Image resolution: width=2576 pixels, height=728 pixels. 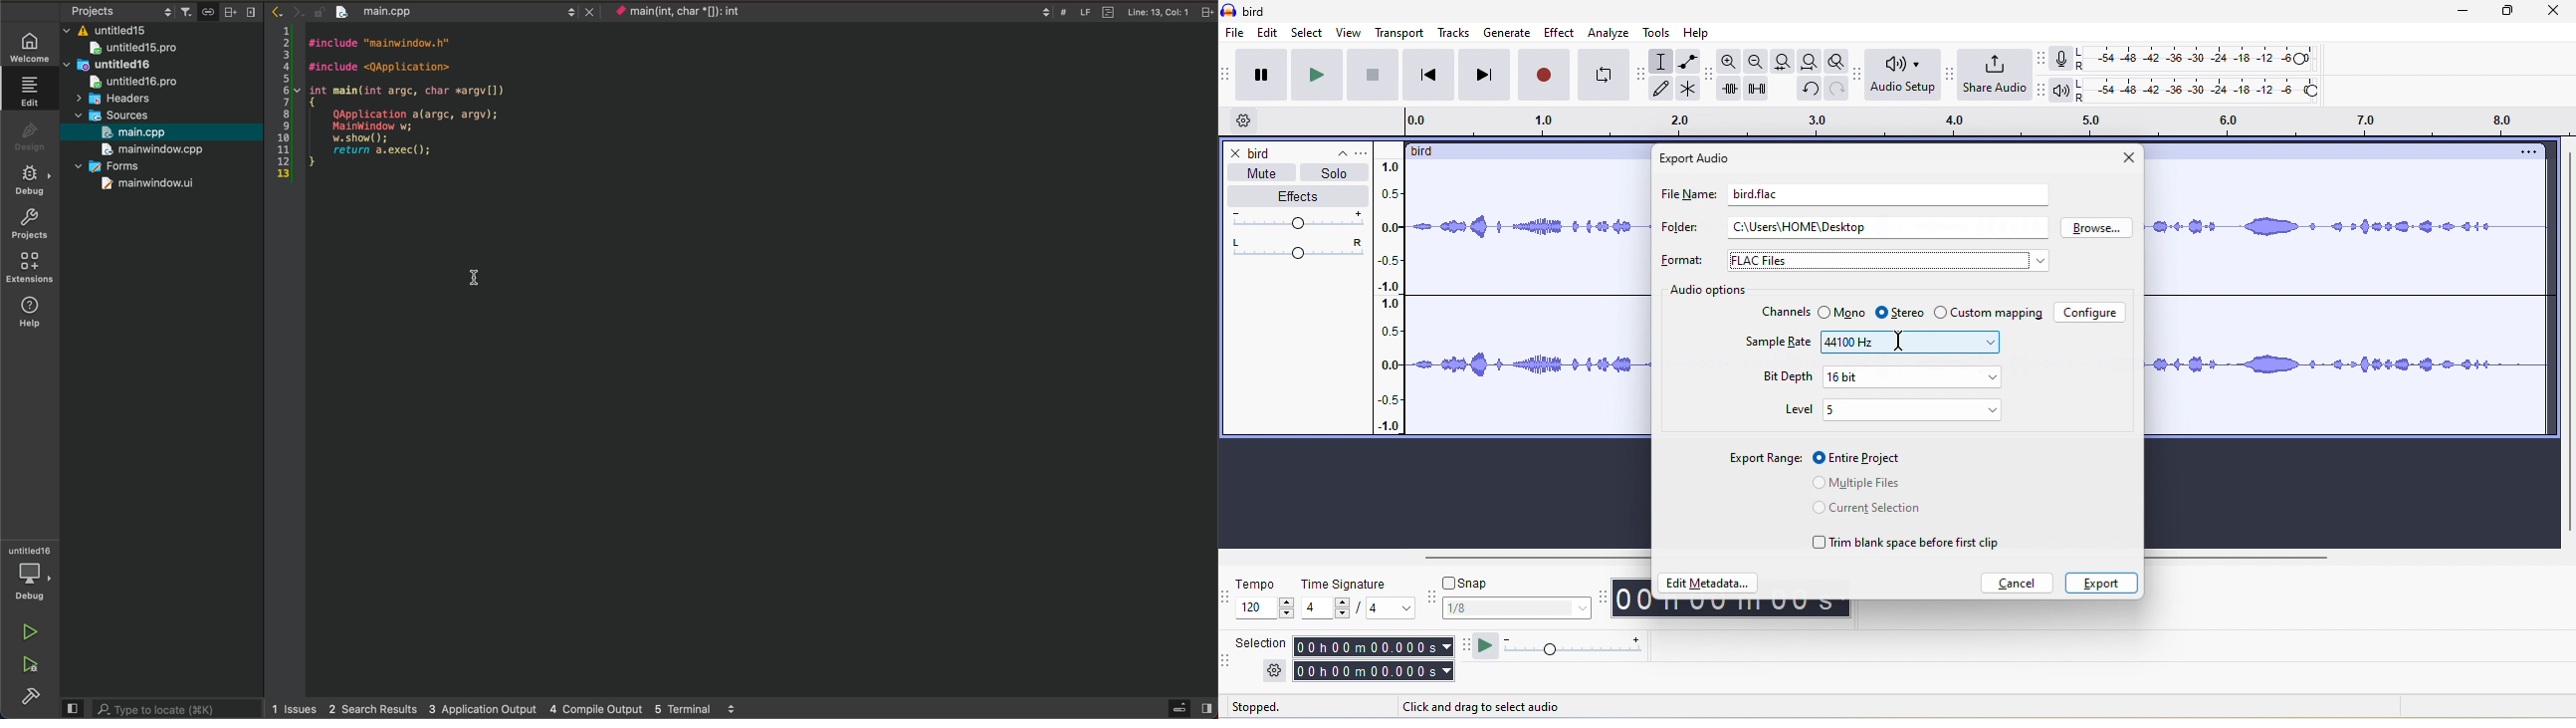 I want to click on level, so click(x=1798, y=408).